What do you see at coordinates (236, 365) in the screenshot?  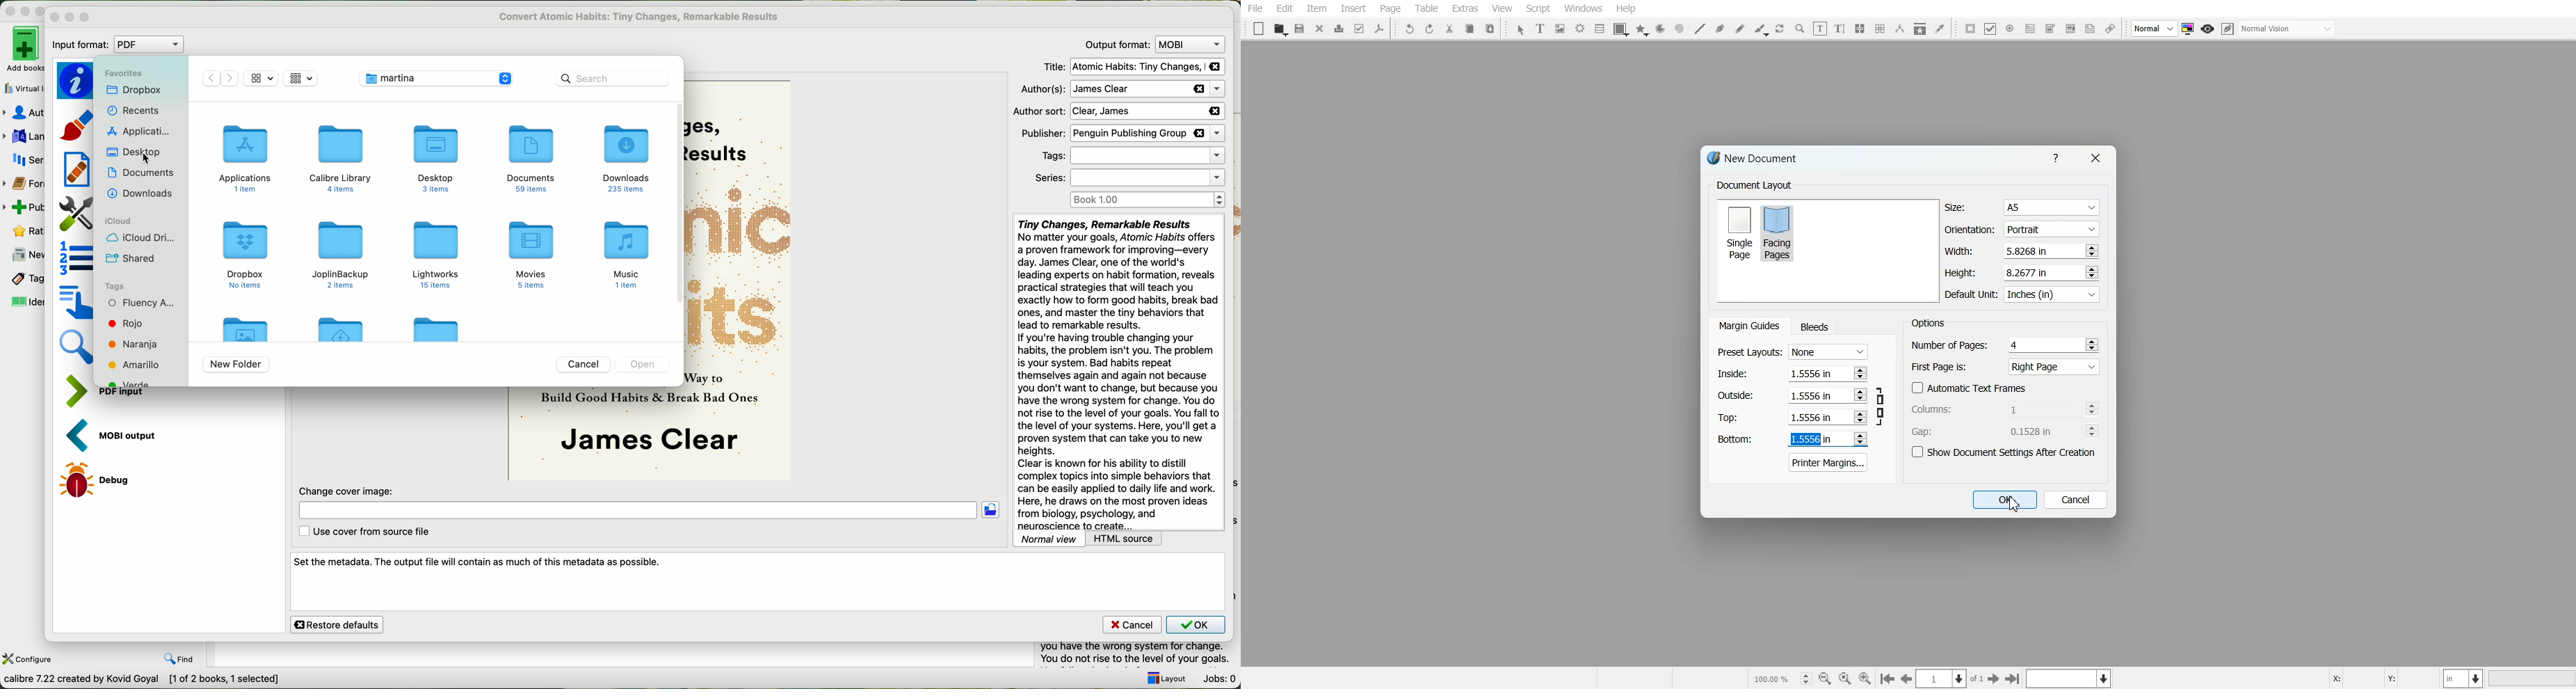 I see `new folder` at bounding box center [236, 365].